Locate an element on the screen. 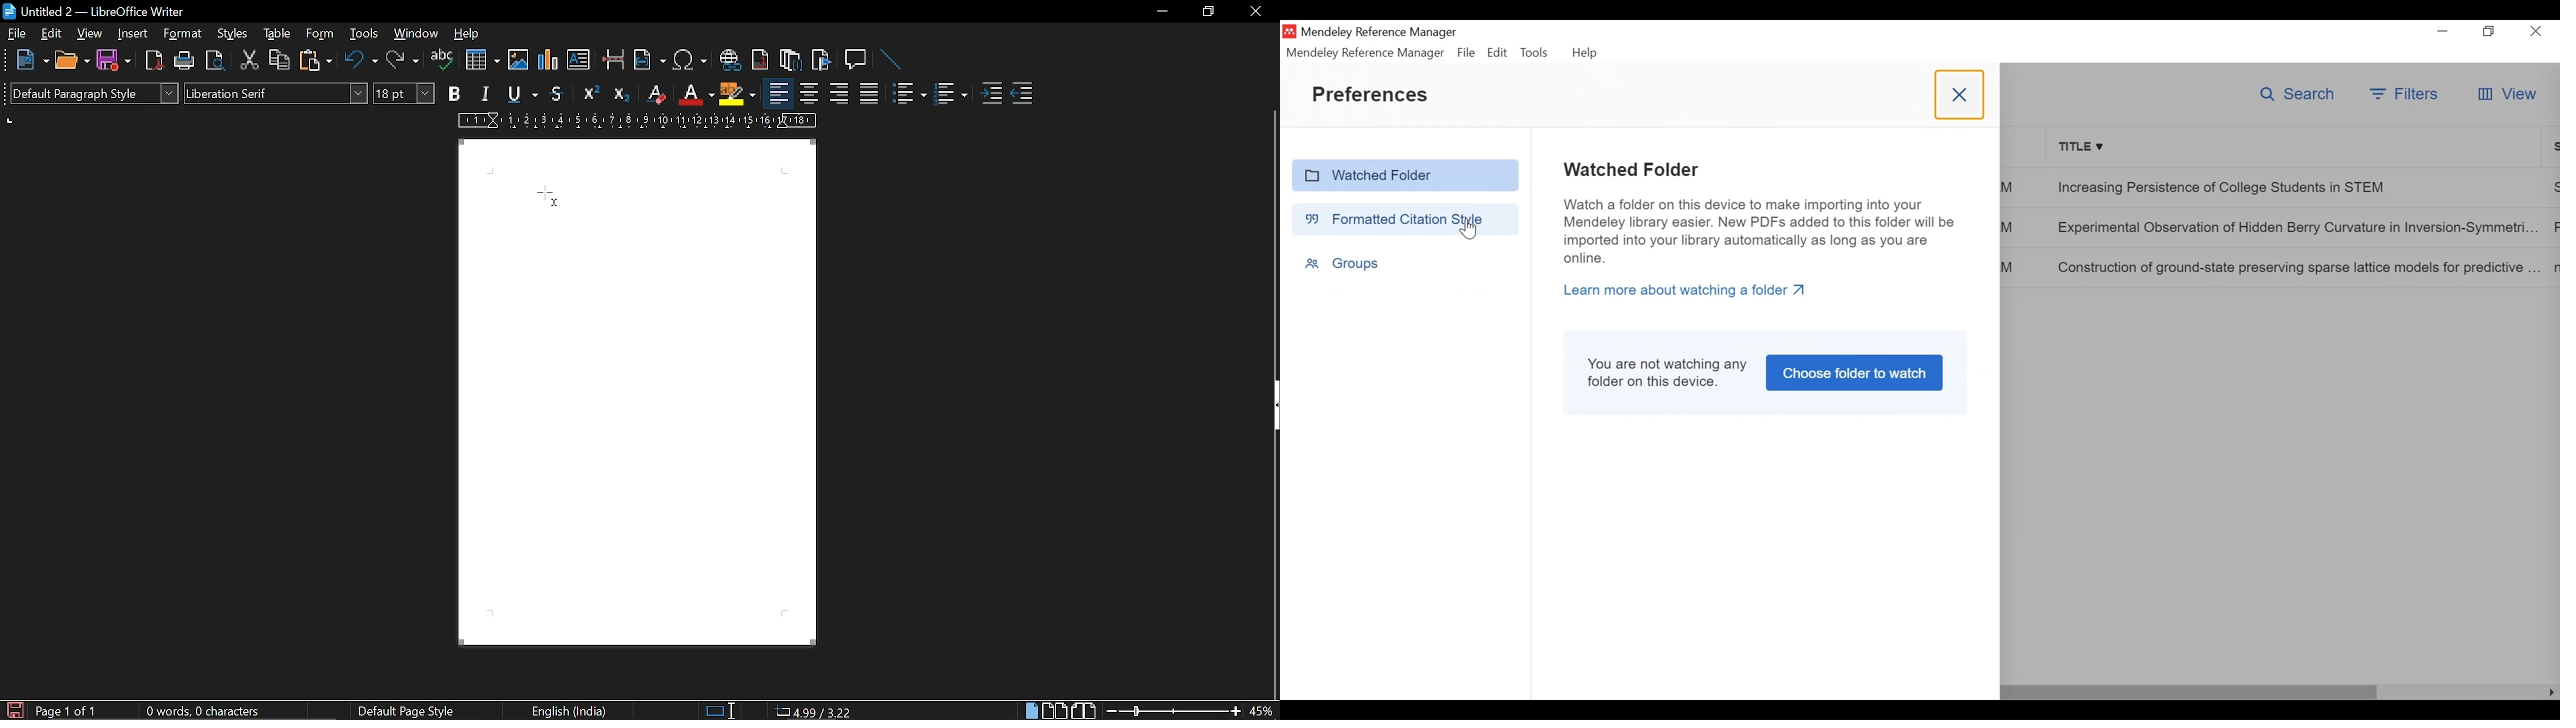 The width and height of the screenshot is (2576, 728). paste is located at coordinates (318, 63).